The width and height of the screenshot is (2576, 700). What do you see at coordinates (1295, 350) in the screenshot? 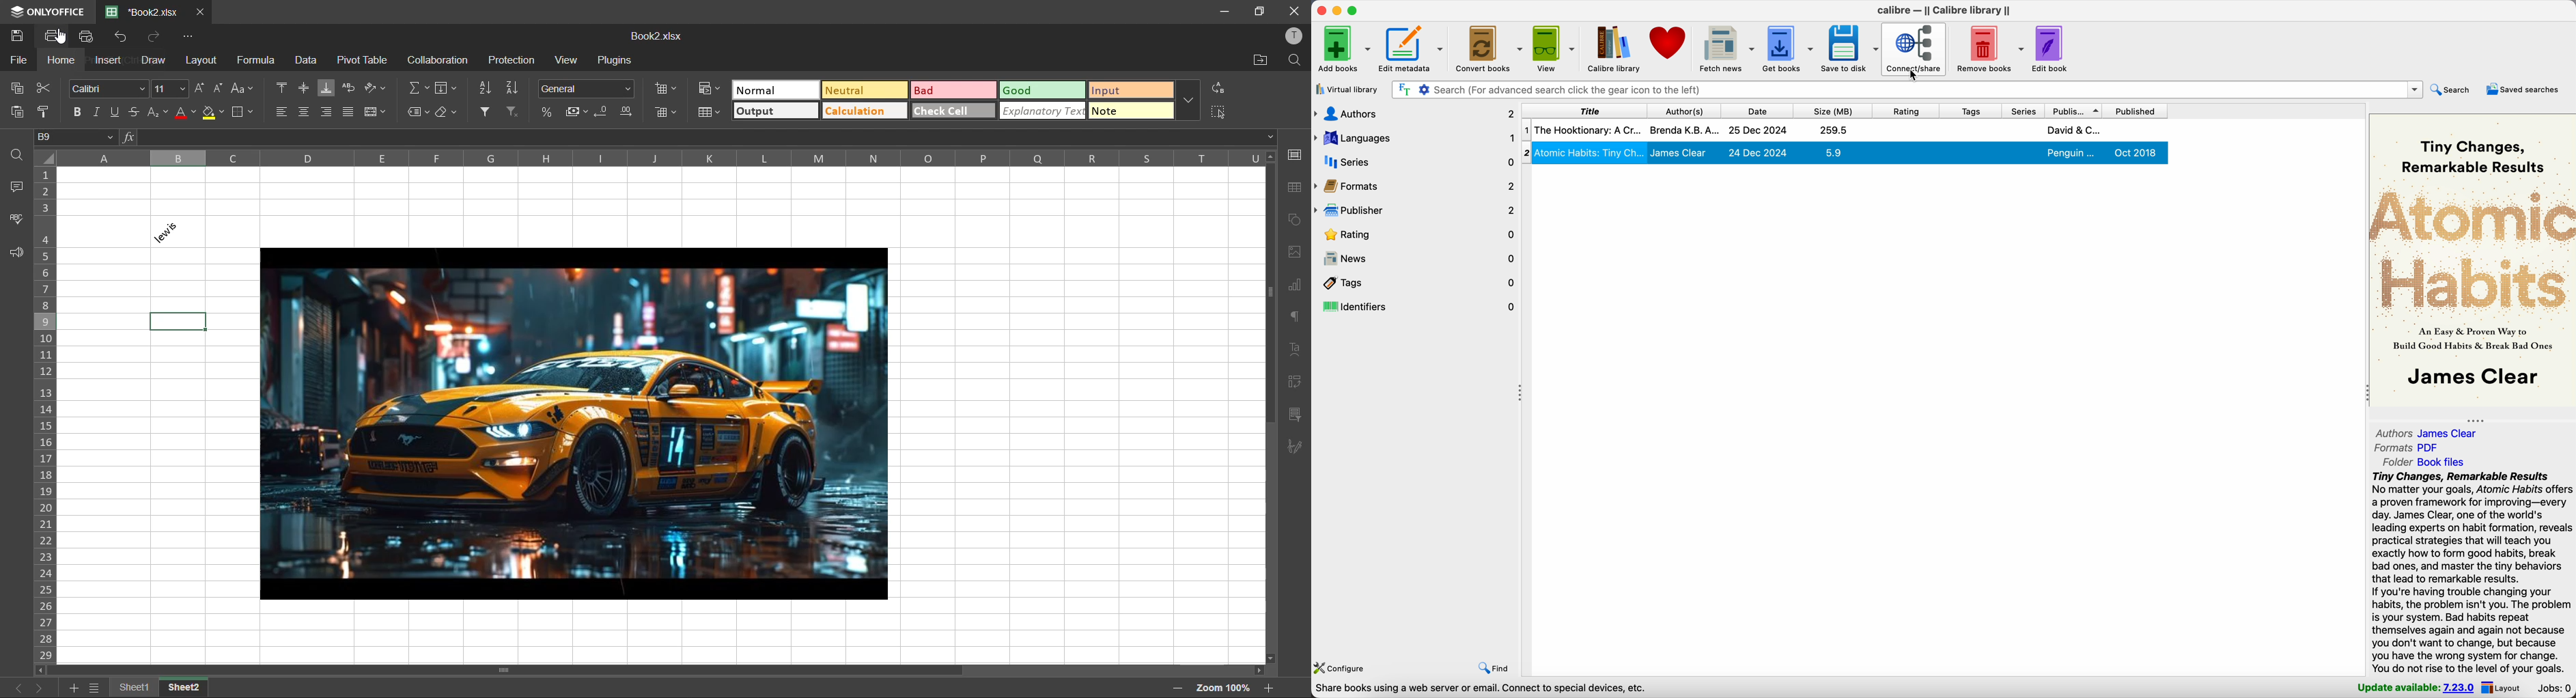
I see `text` at bounding box center [1295, 350].